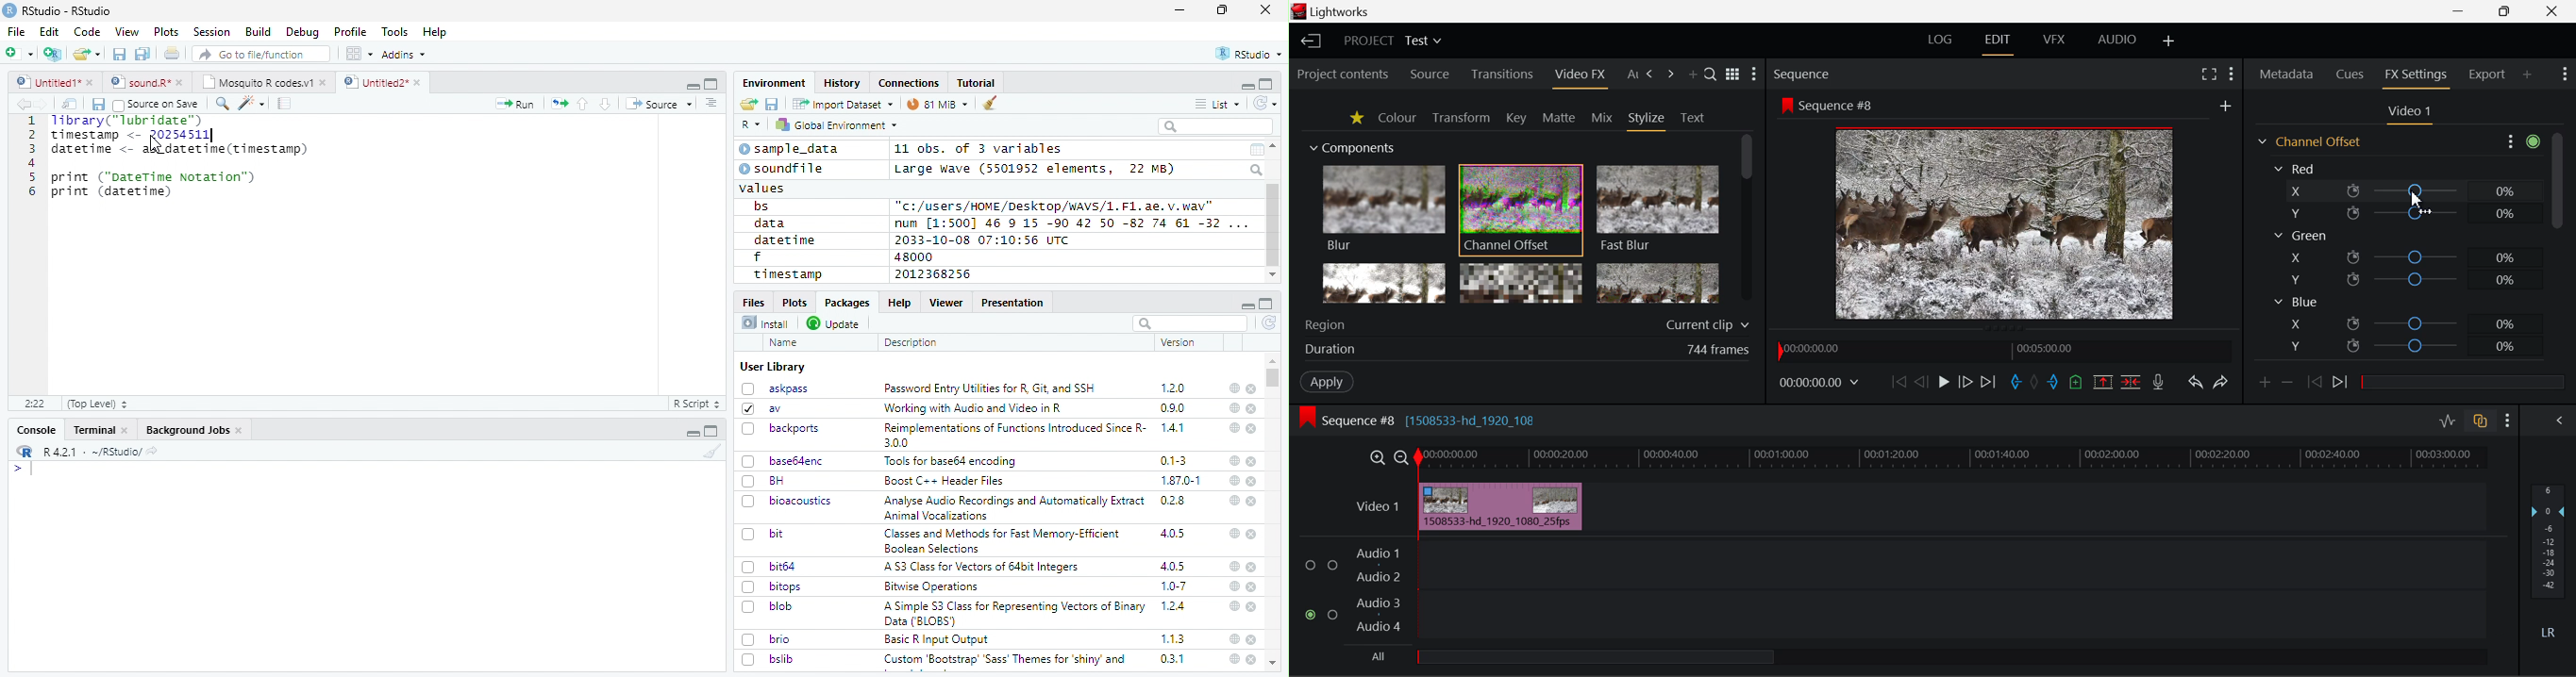 This screenshot has width=2576, height=700. What do you see at coordinates (1579, 77) in the screenshot?
I see `Video FX` at bounding box center [1579, 77].